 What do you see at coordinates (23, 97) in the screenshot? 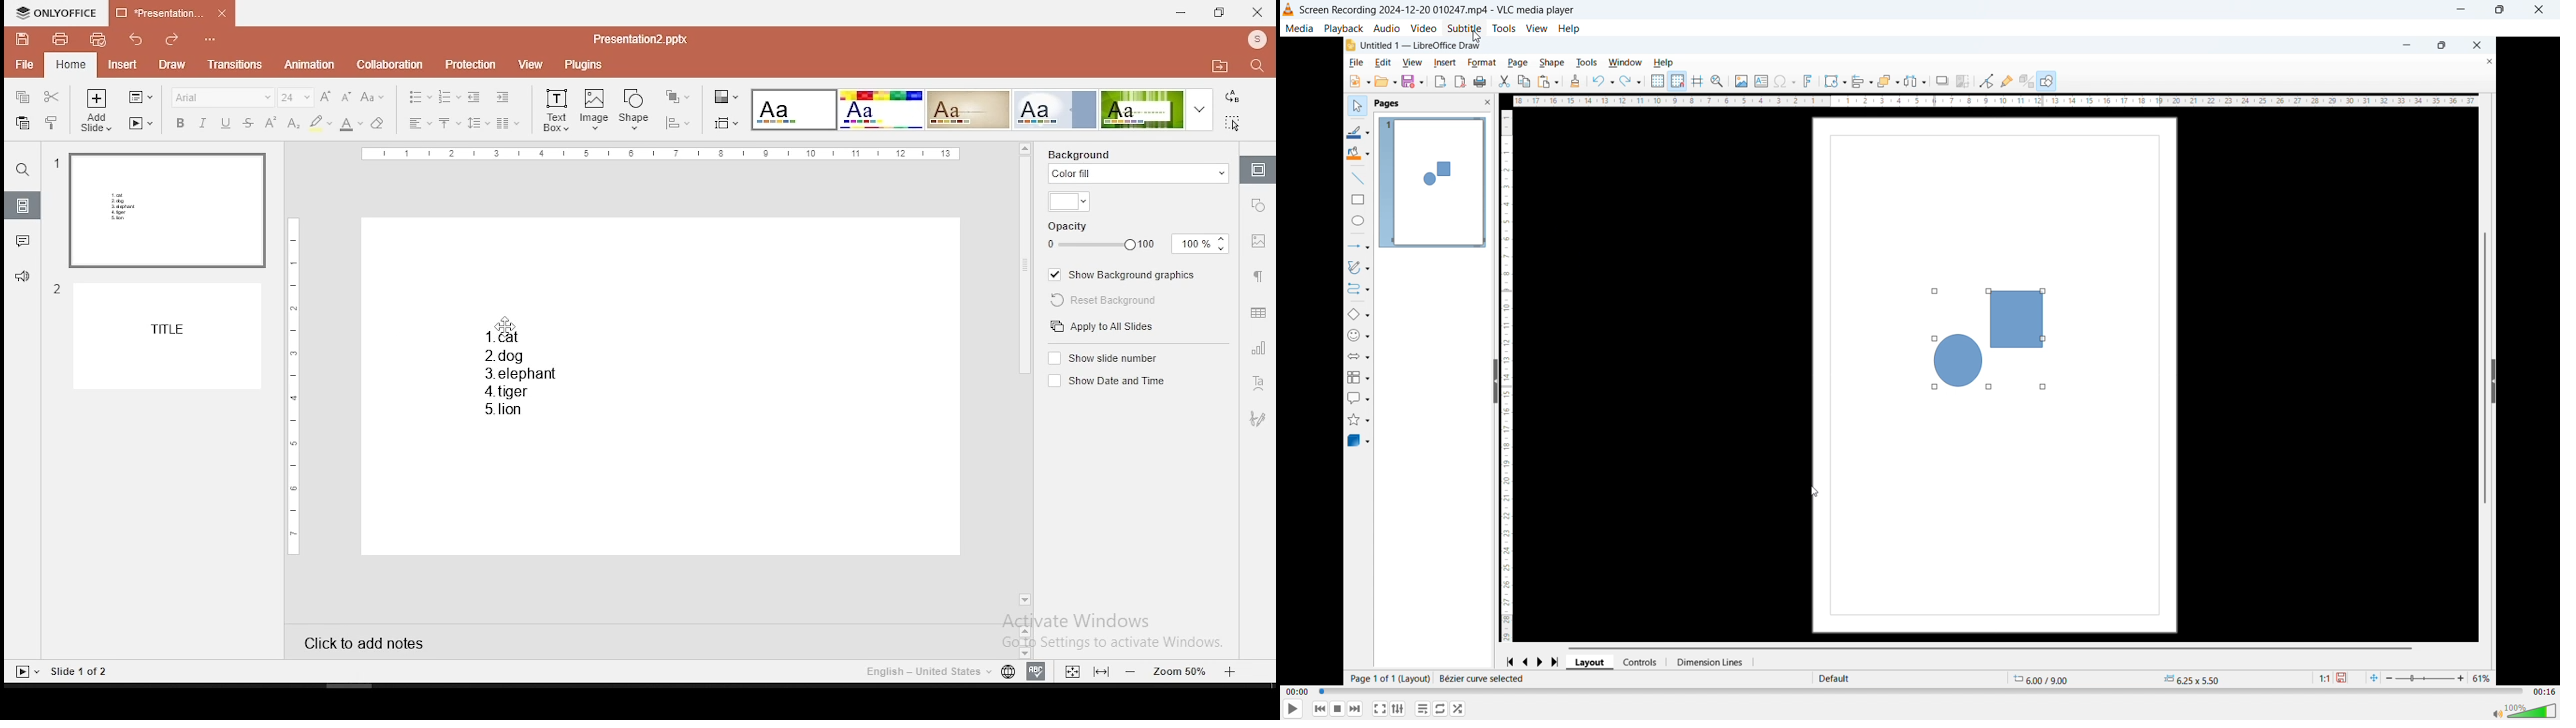
I see `copy` at bounding box center [23, 97].